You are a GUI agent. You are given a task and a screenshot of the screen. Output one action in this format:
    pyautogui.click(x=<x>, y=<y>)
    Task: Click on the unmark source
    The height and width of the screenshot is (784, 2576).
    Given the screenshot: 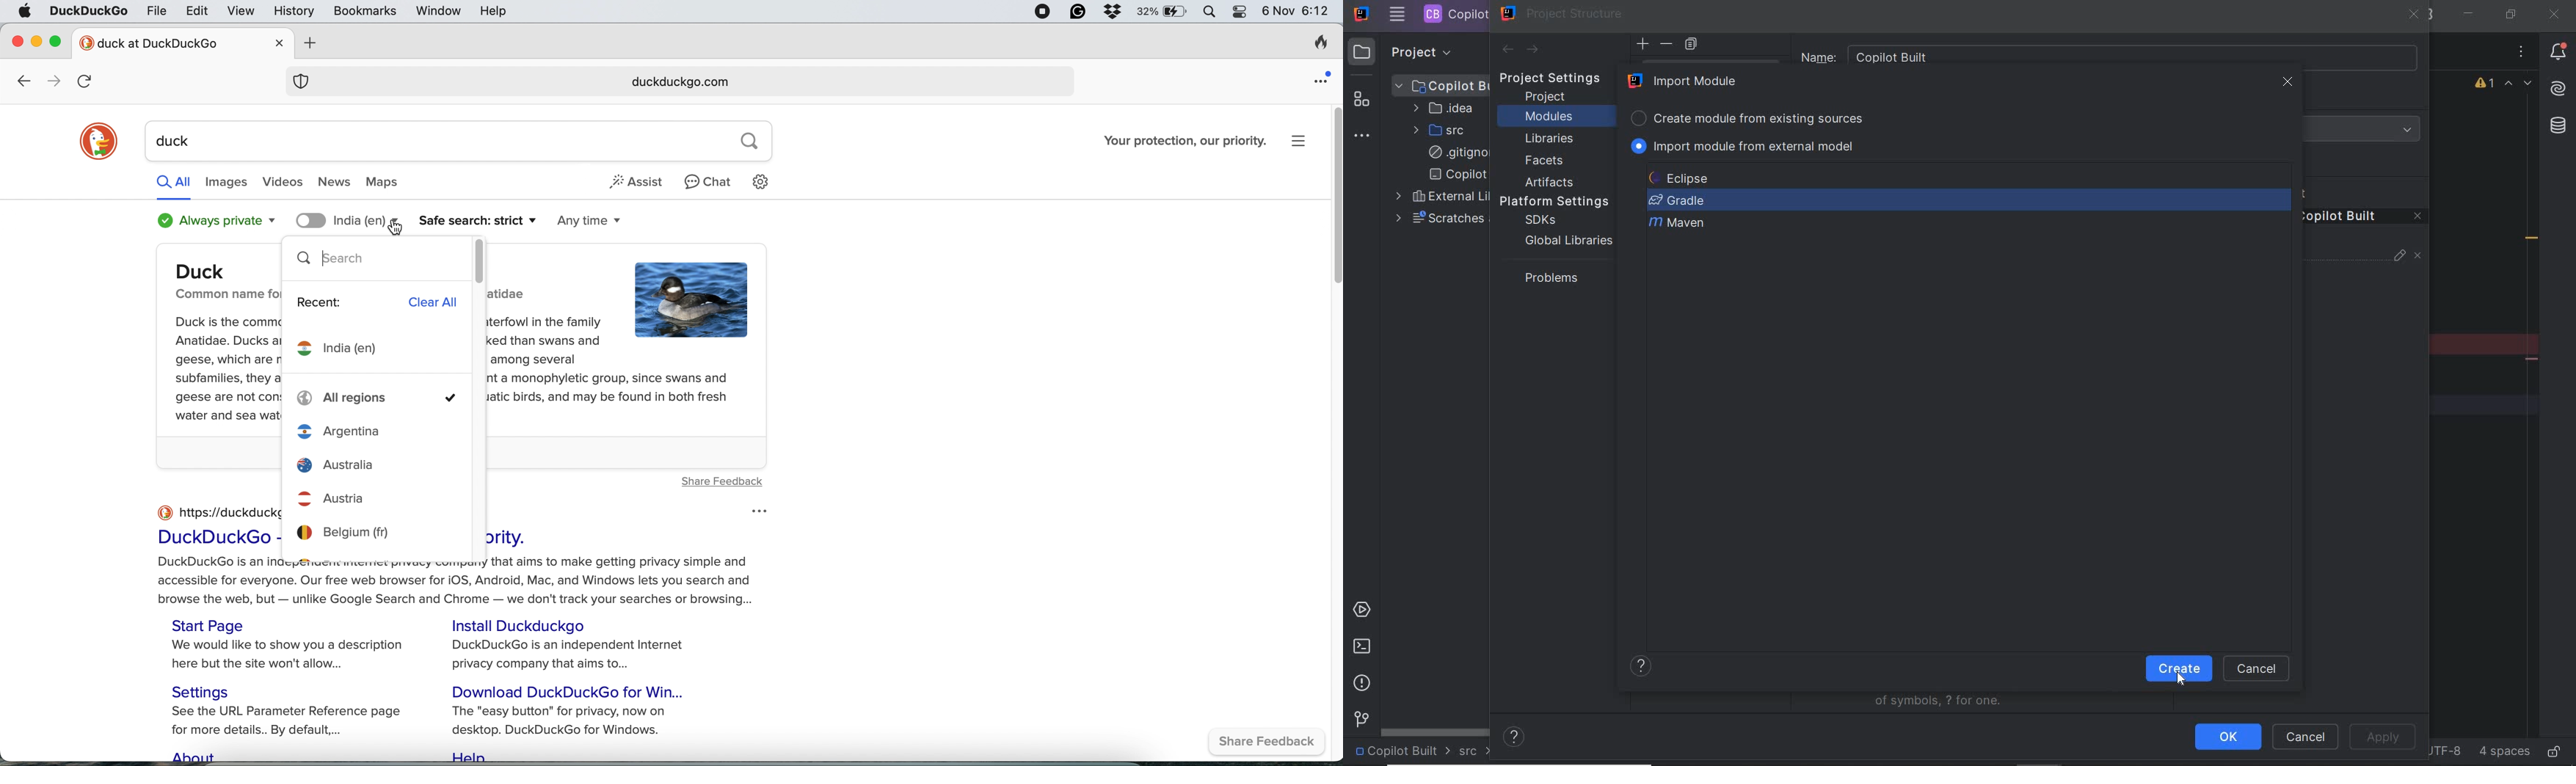 What is the action you would take?
    pyautogui.click(x=2420, y=256)
    